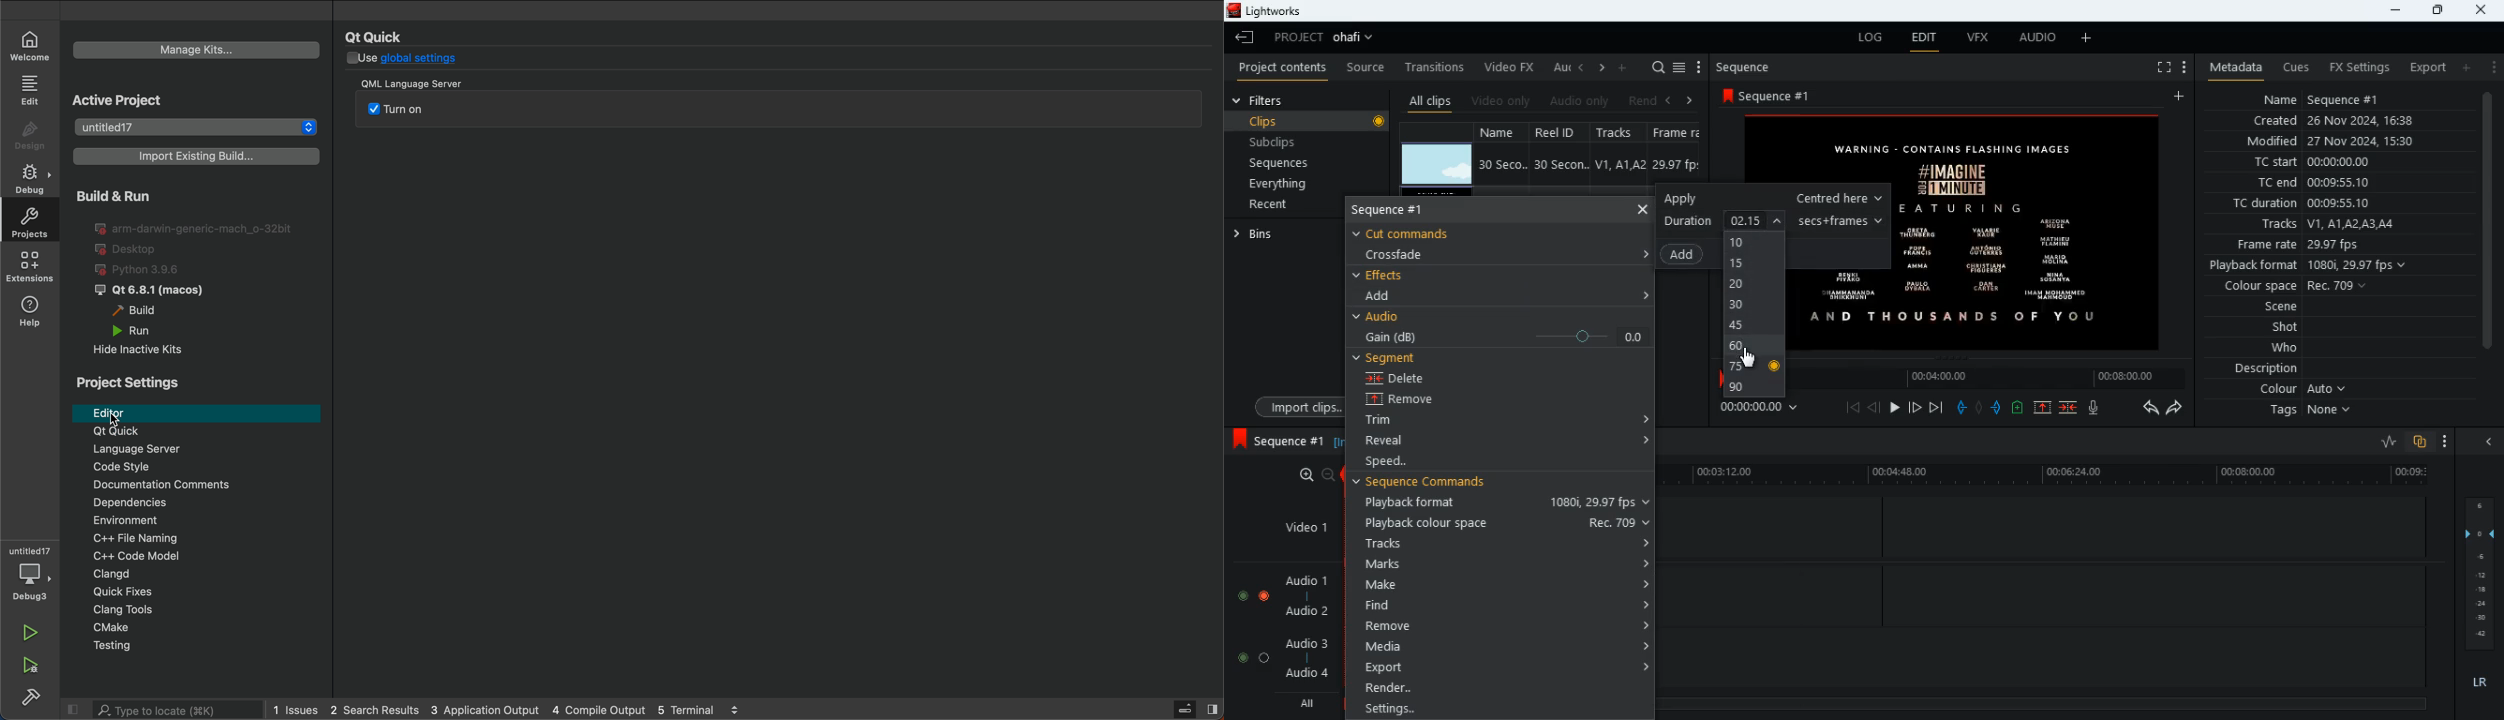 The image size is (2520, 728). I want to click on project settings, so click(128, 383).